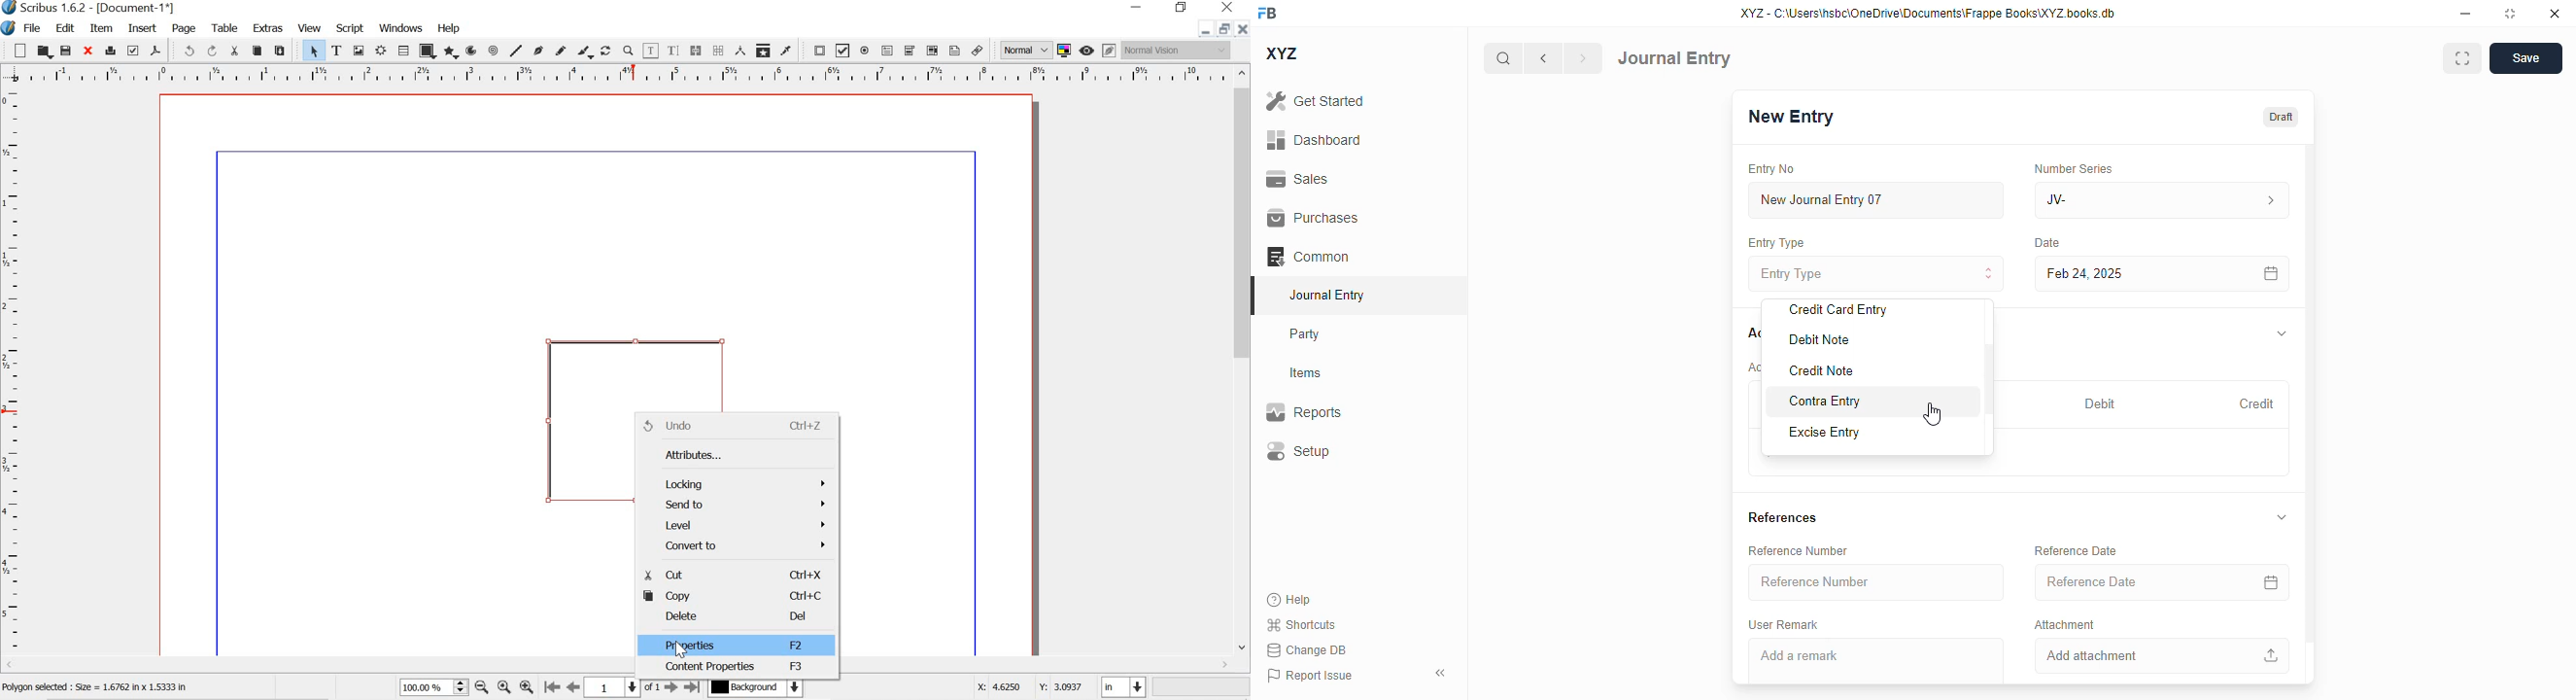 The image size is (2576, 700). What do you see at coordinates (1064, 50) in the screenshot?
I see `toggle color management system` at bounding box center [1064, 50].